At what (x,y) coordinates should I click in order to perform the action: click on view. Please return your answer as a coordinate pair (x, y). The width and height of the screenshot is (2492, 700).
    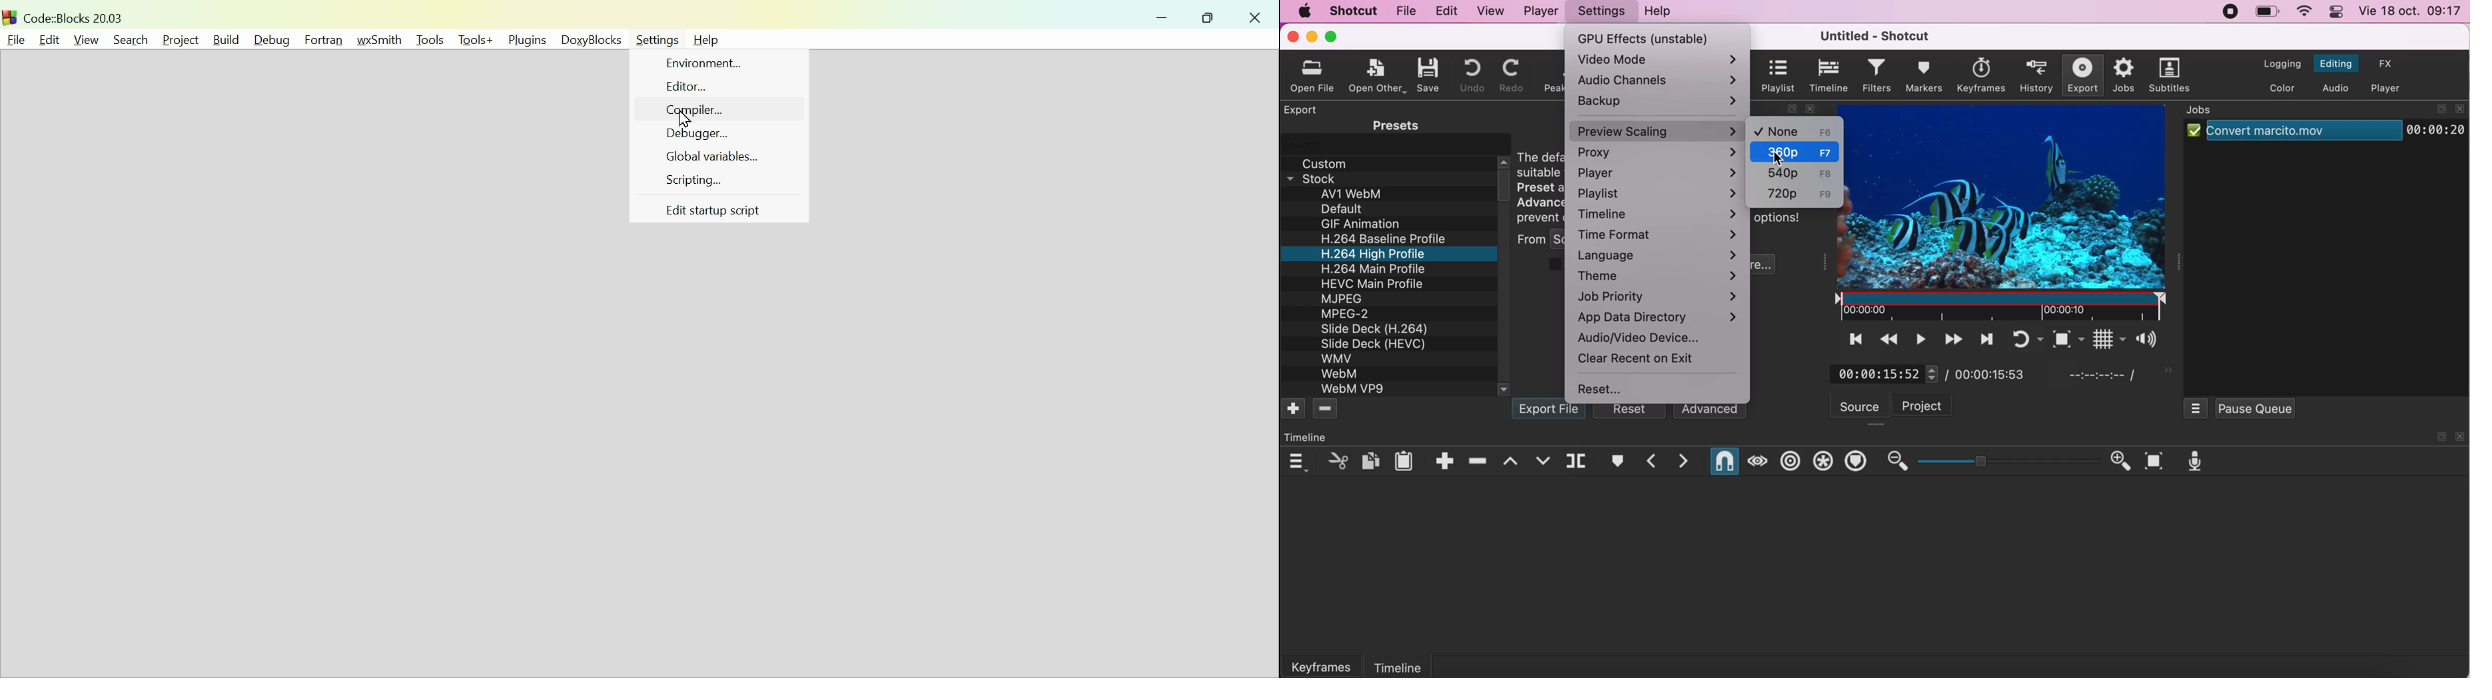
    Looking at the image, I should click on (1489, 11).